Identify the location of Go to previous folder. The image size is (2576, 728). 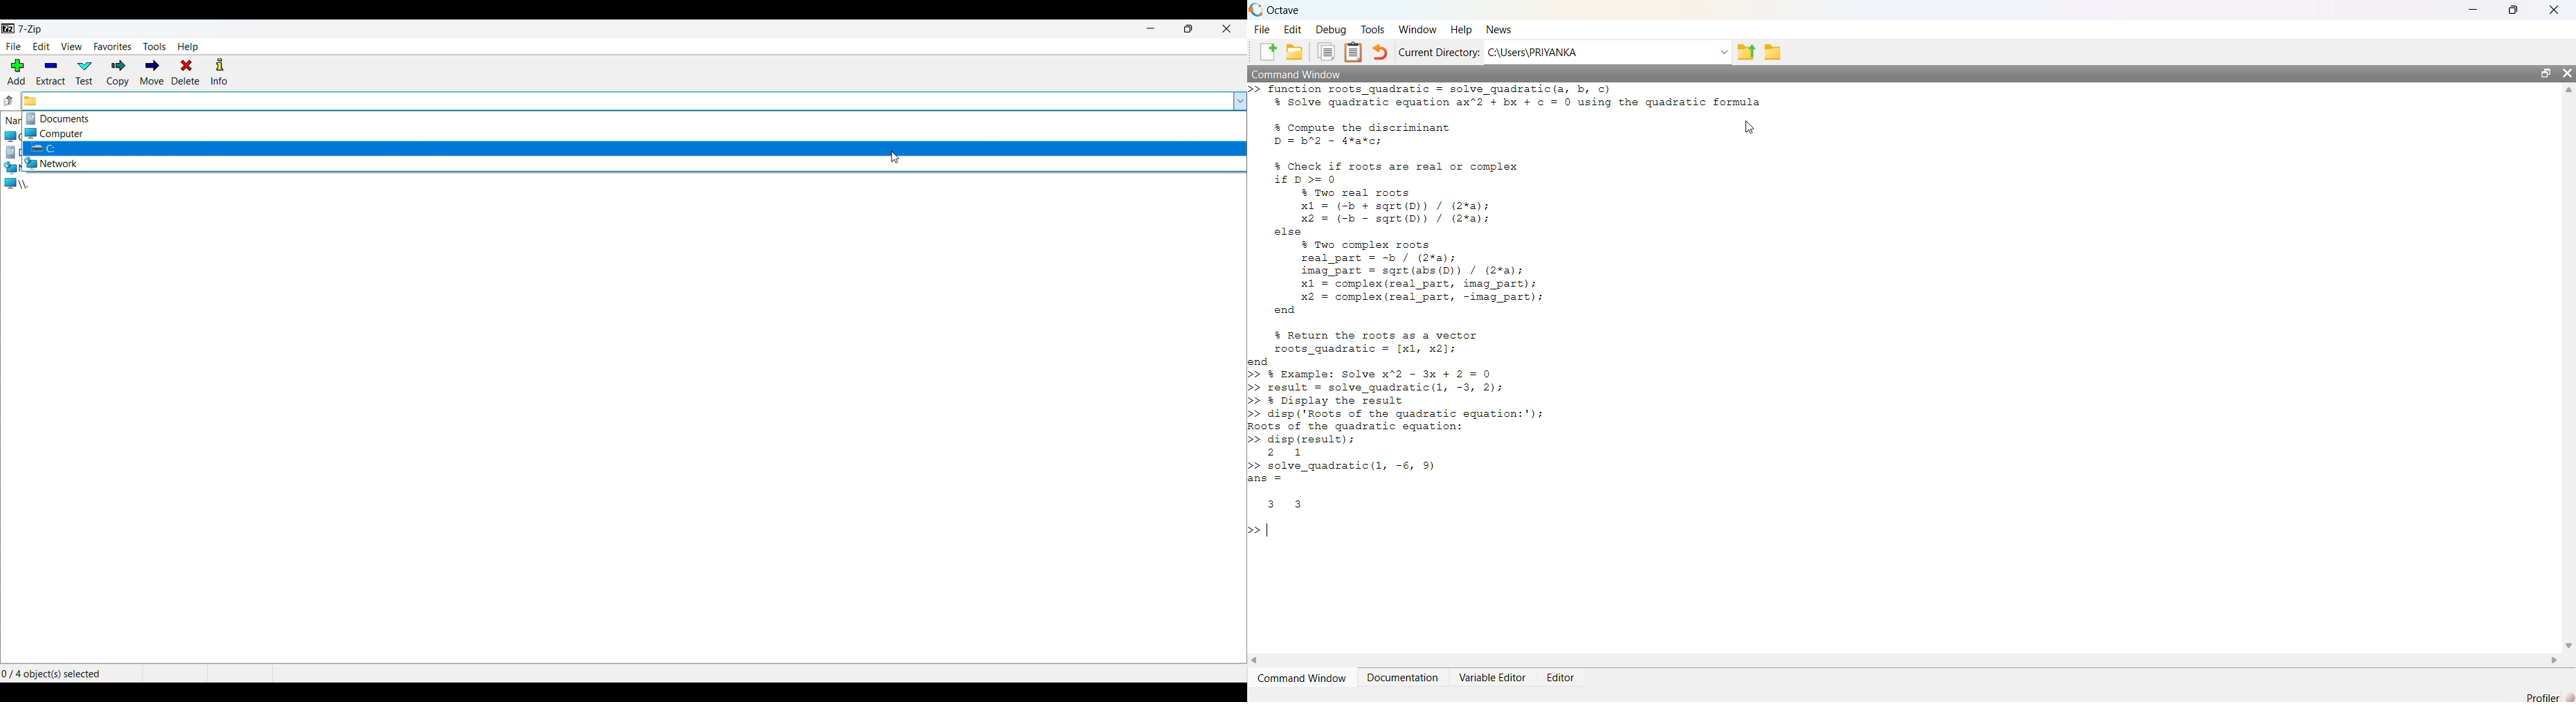
(9, 101).